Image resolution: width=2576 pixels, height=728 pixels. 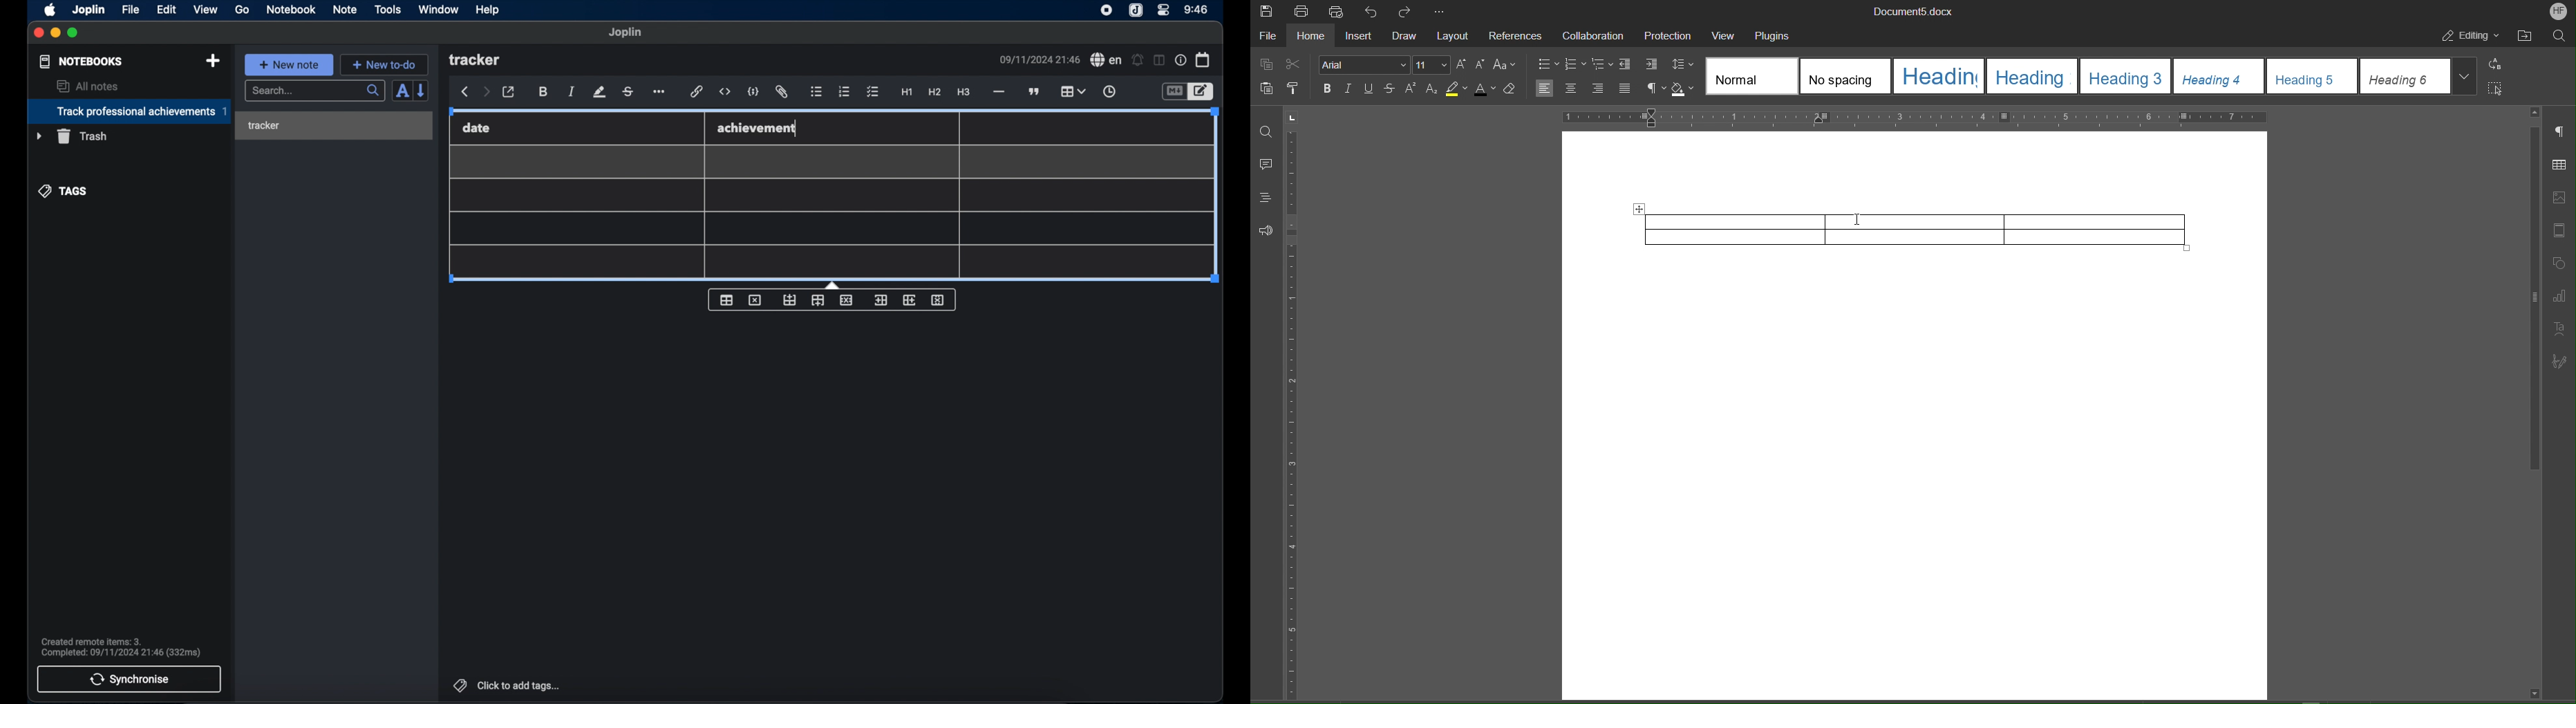 What do you see at coordinates (2527, 37) in the screenshot?
I see `Open File Location` at bounding box center [2527, 37].